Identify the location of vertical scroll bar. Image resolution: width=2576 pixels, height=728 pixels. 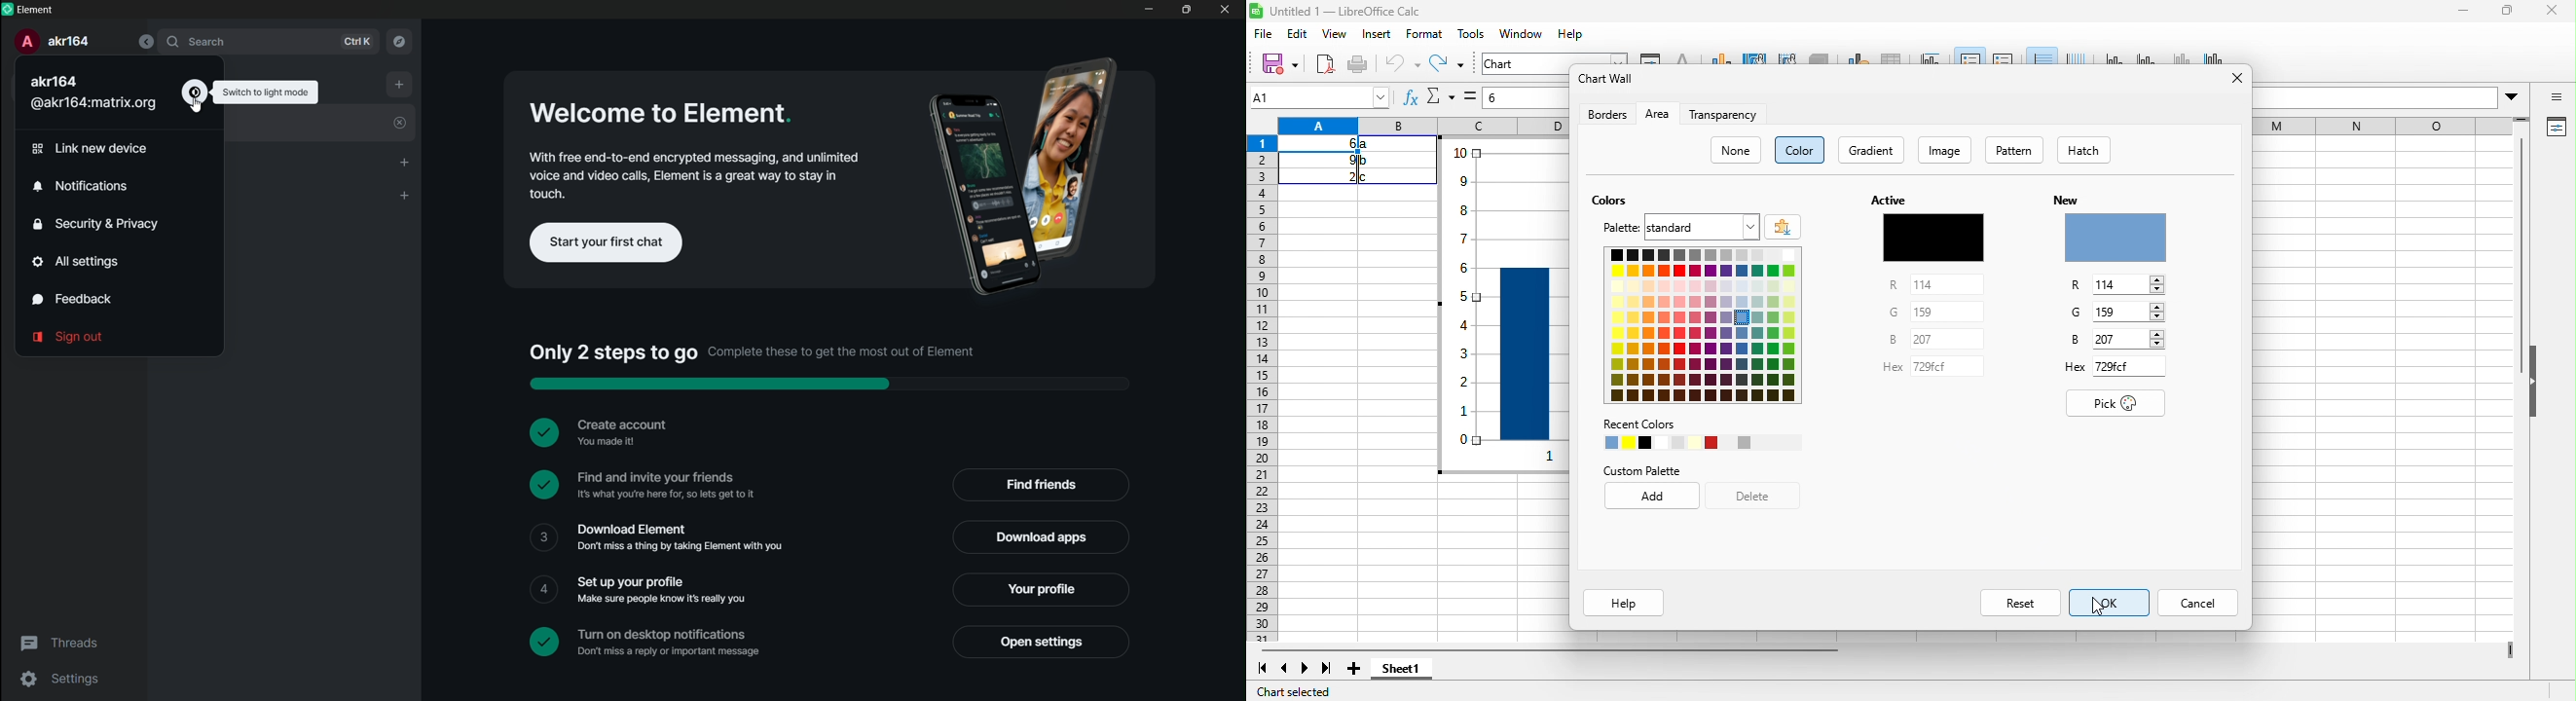
(2523, 260).